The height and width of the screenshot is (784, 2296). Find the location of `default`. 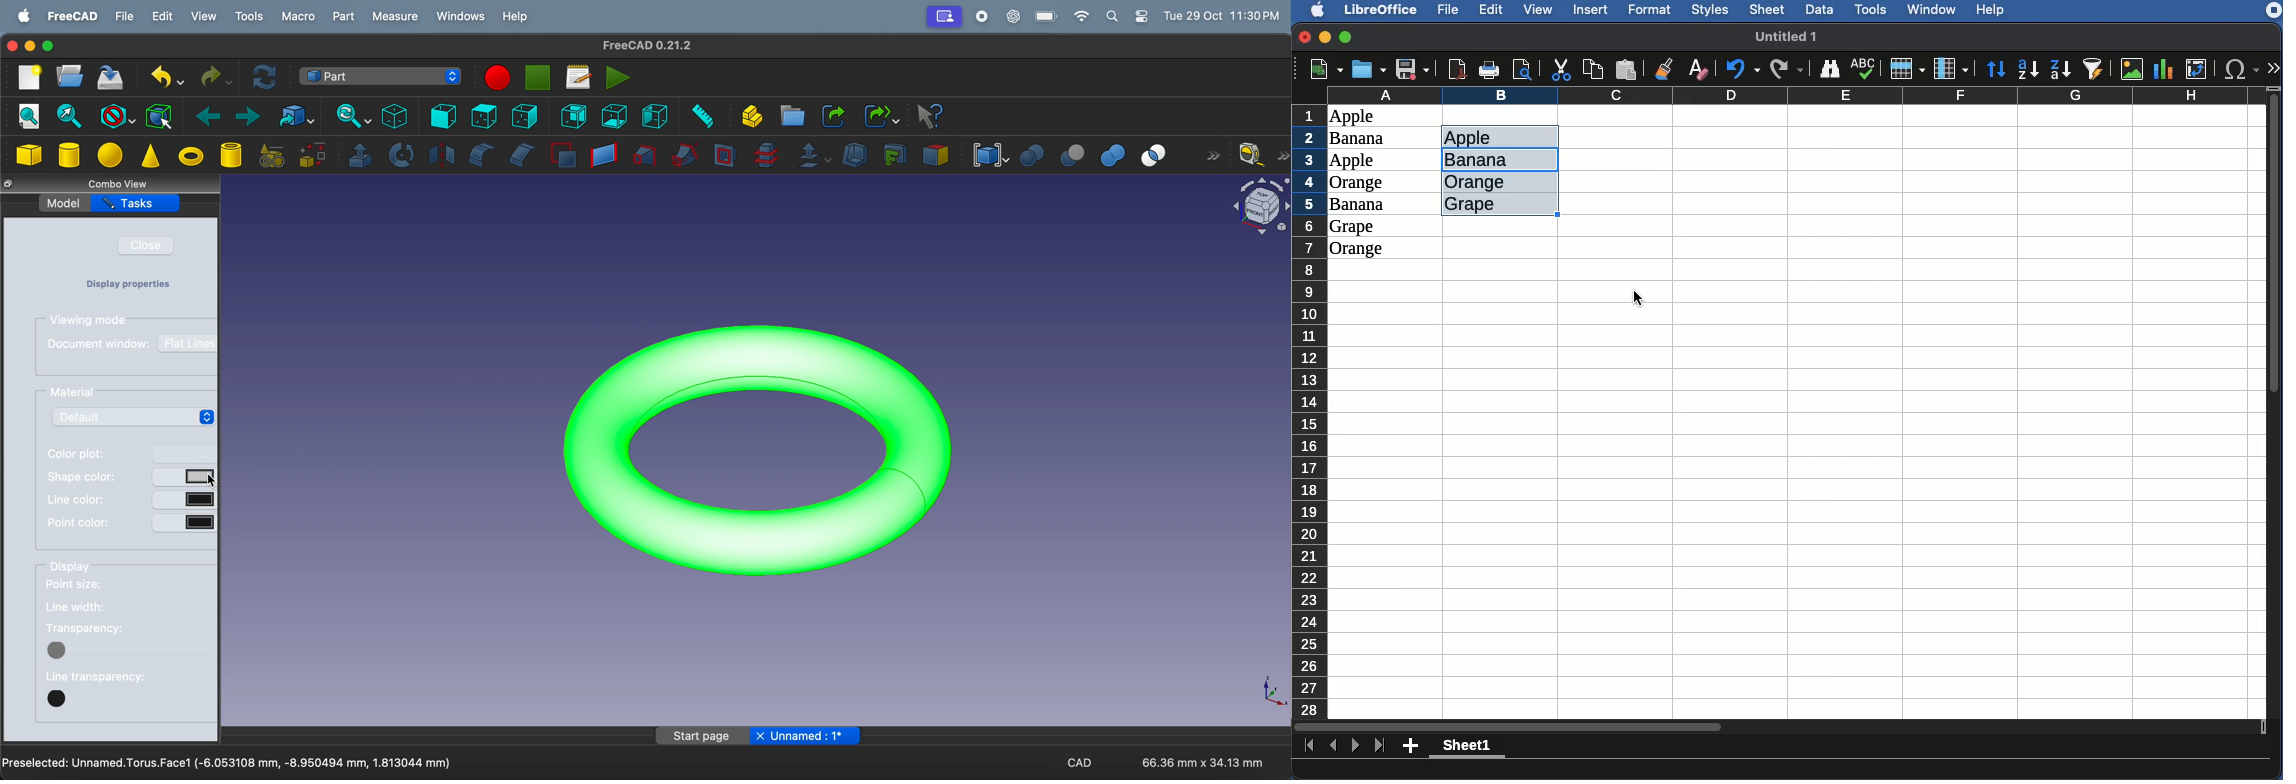

default is located at coordinates (134, 416).